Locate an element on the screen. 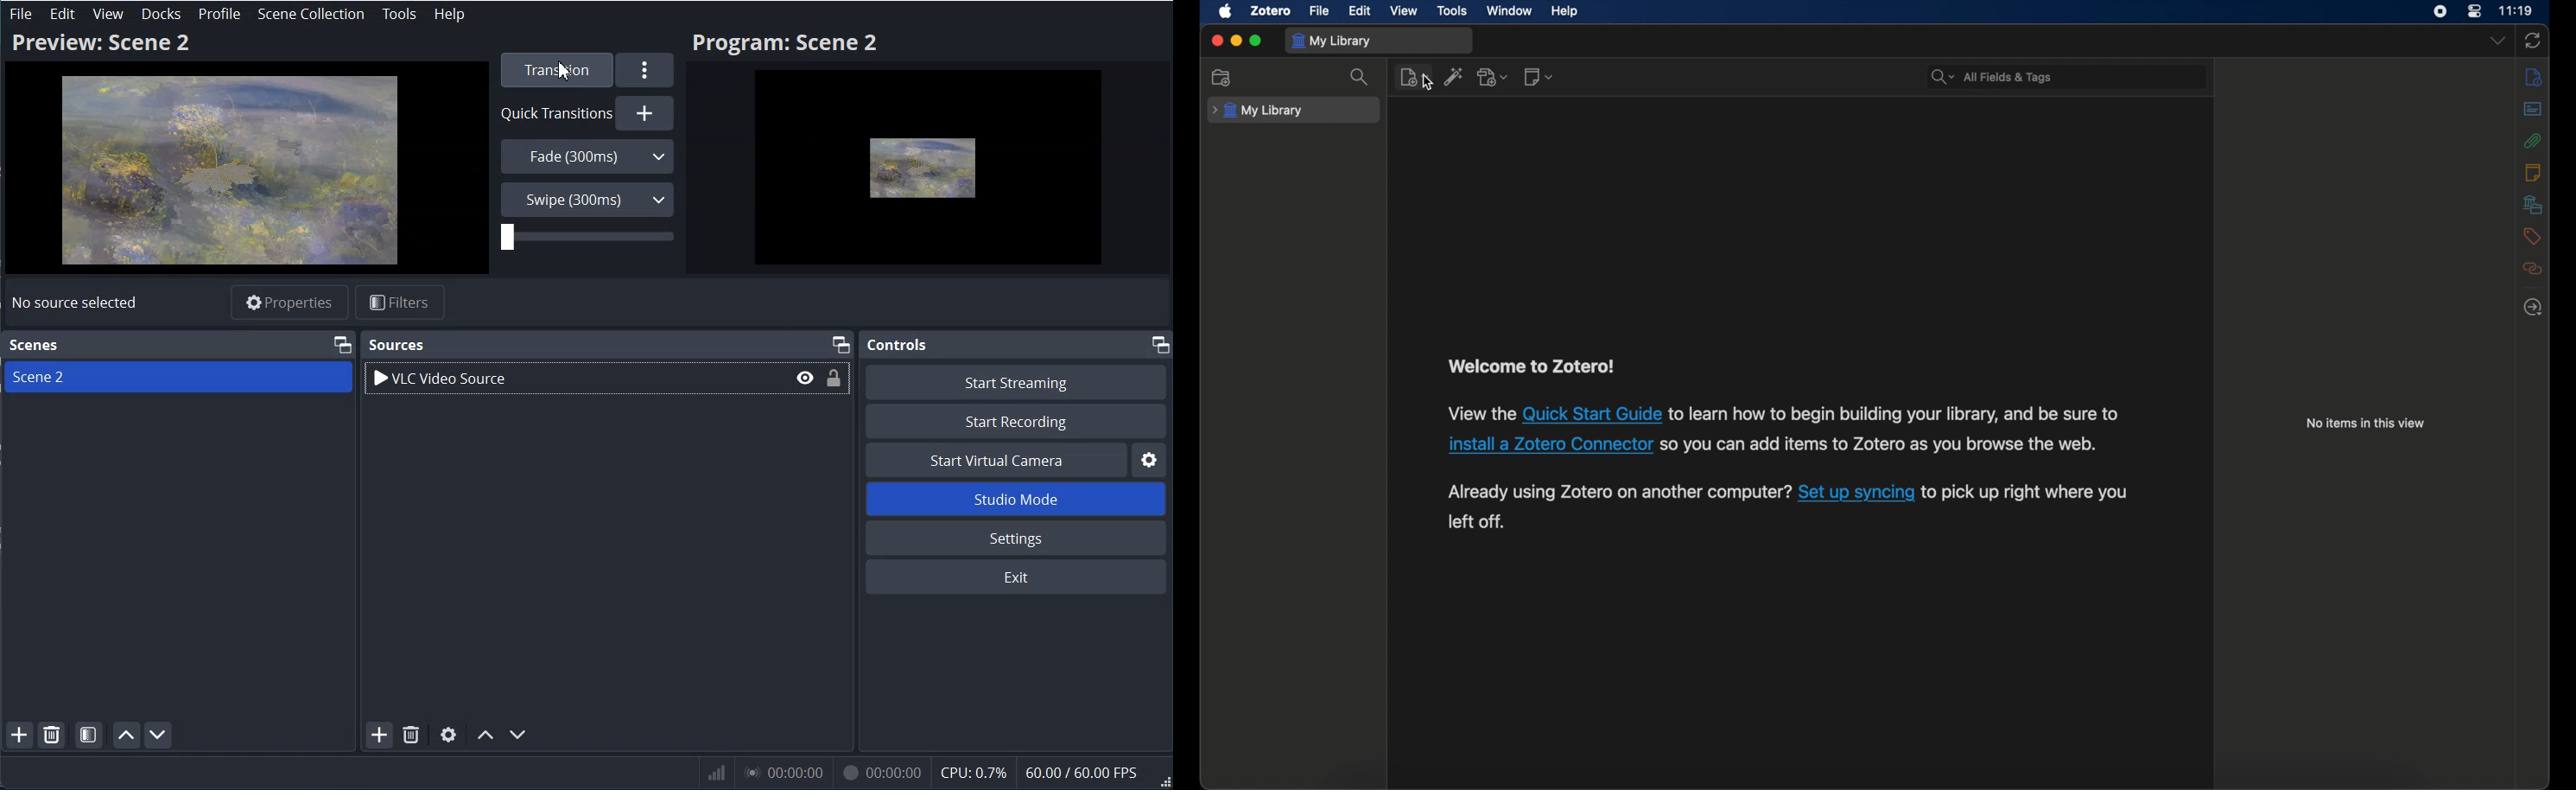 This screenshot has width=2576, height=812. Profile is located at coordinates (219, 15).